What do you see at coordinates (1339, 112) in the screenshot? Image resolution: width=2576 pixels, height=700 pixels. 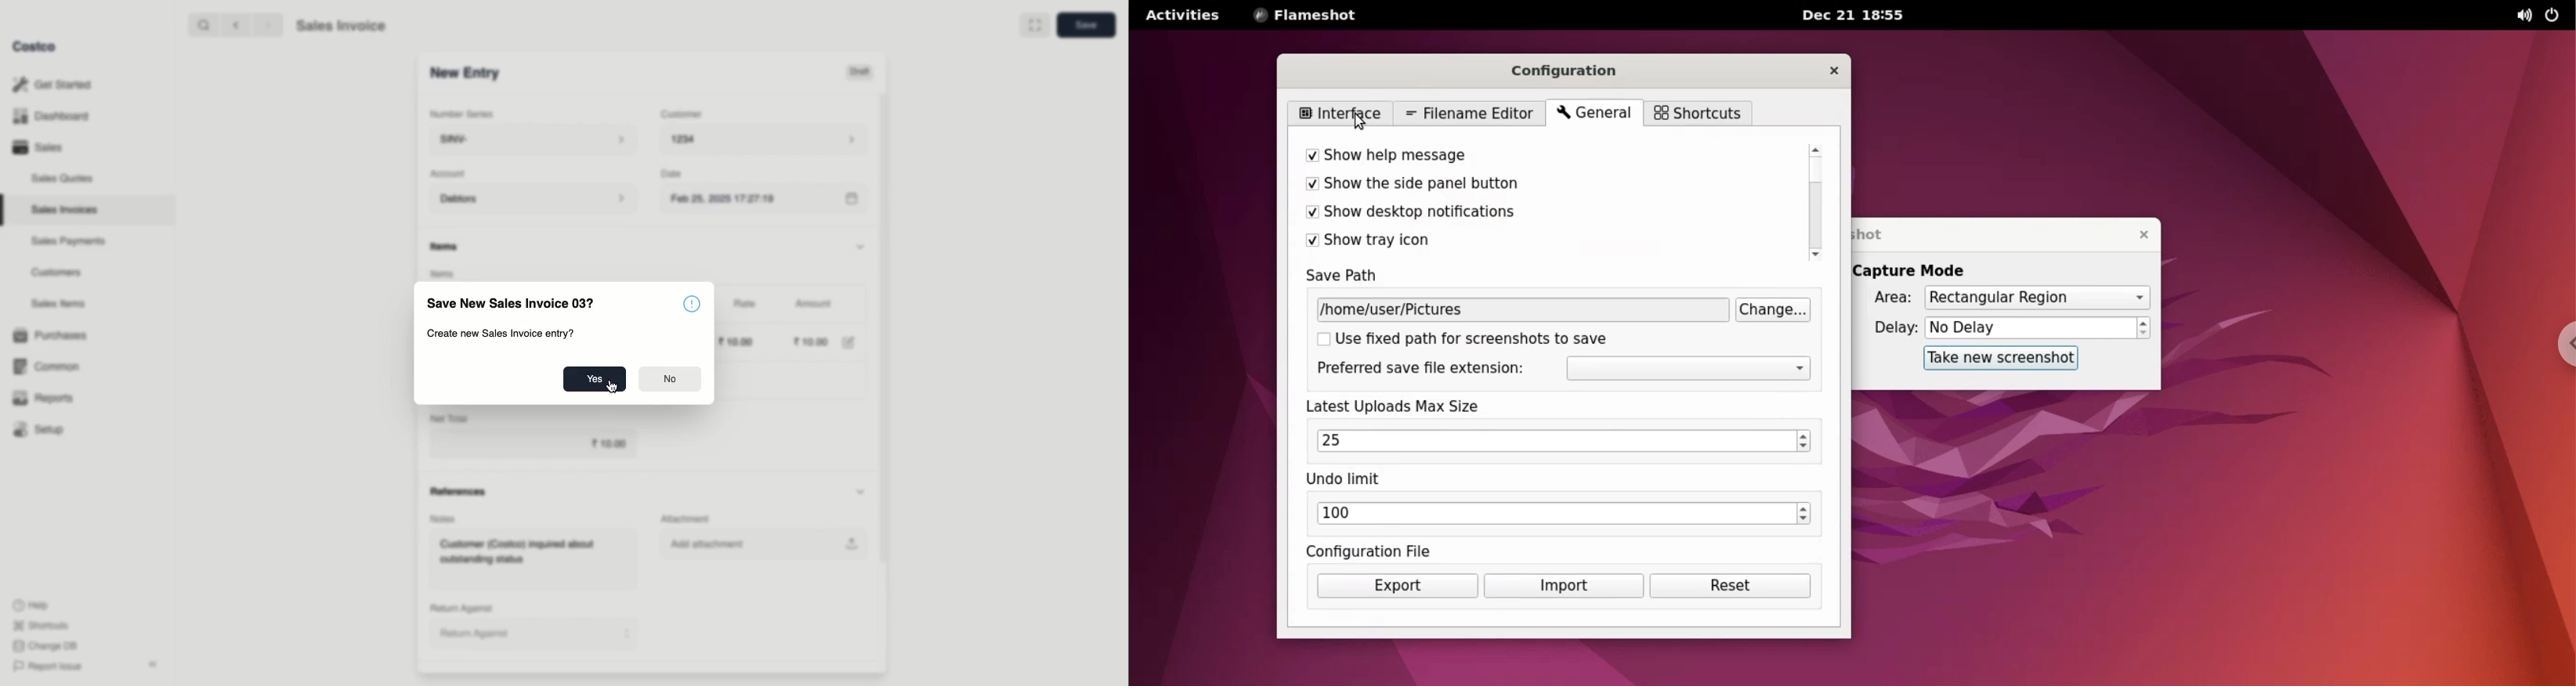 I see `interface ` at bounding box center [1339, 112].